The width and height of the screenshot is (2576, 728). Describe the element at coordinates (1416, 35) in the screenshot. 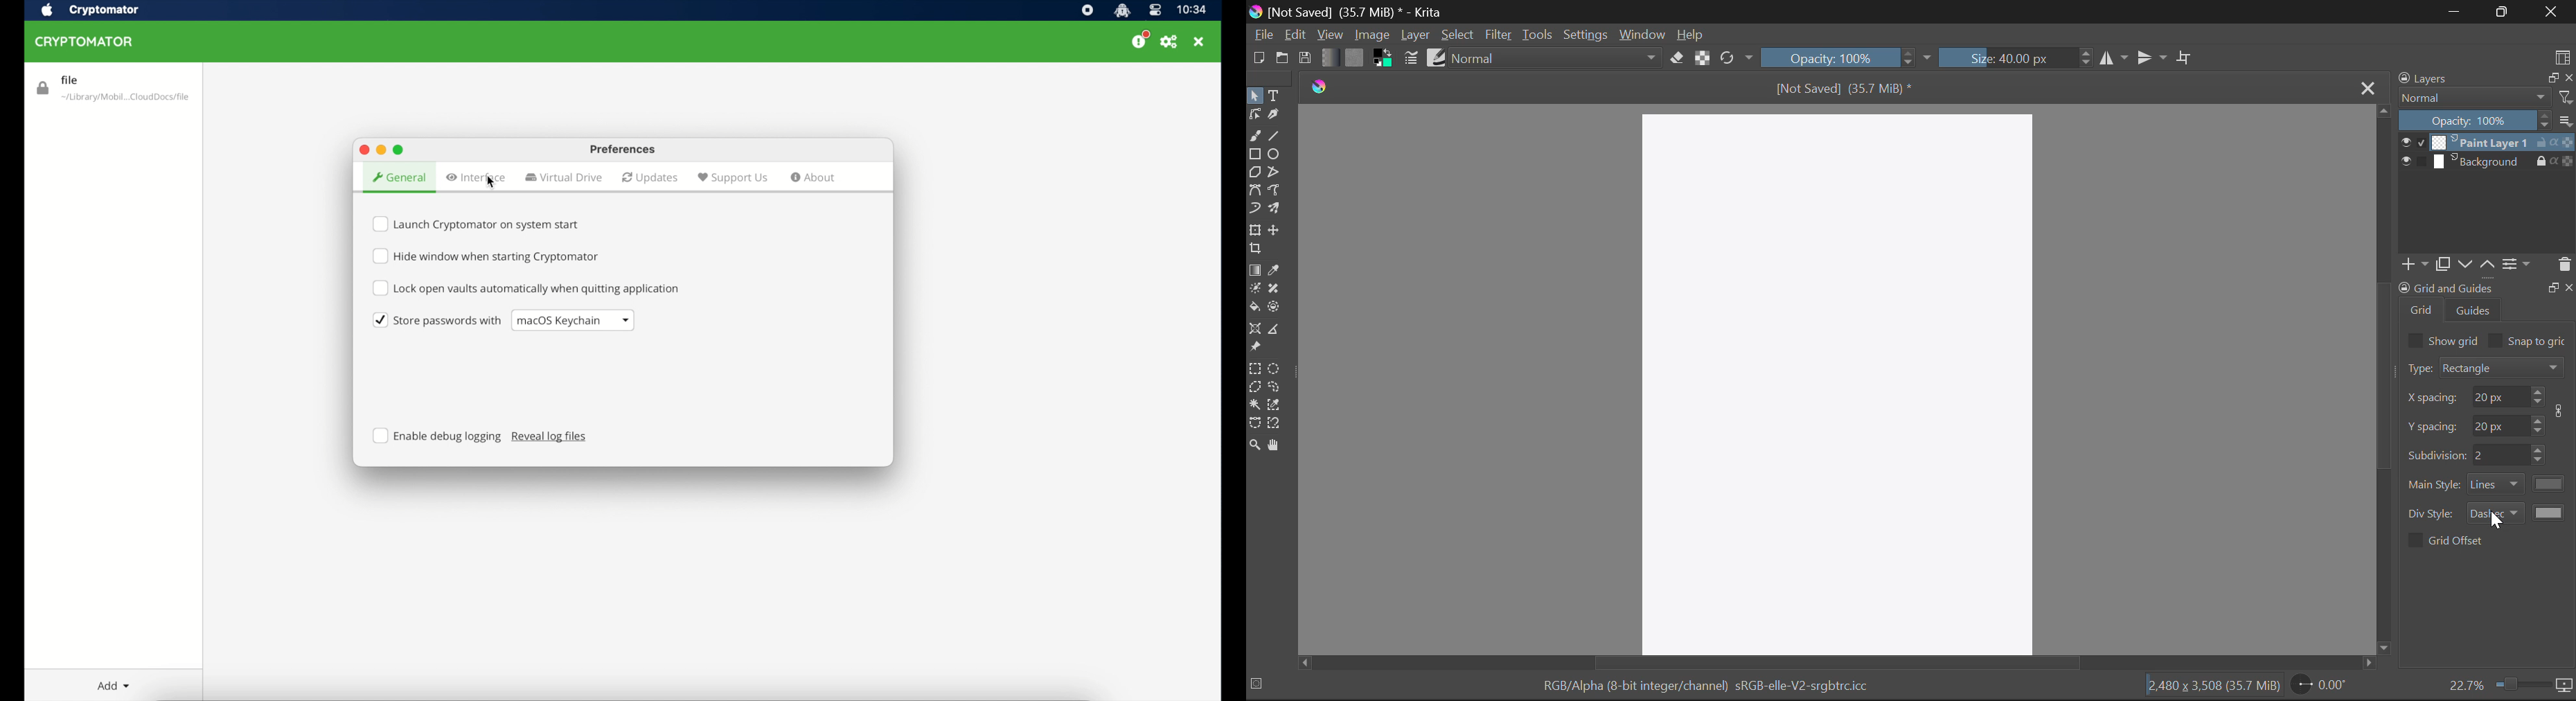

I see `Layer` at that location.